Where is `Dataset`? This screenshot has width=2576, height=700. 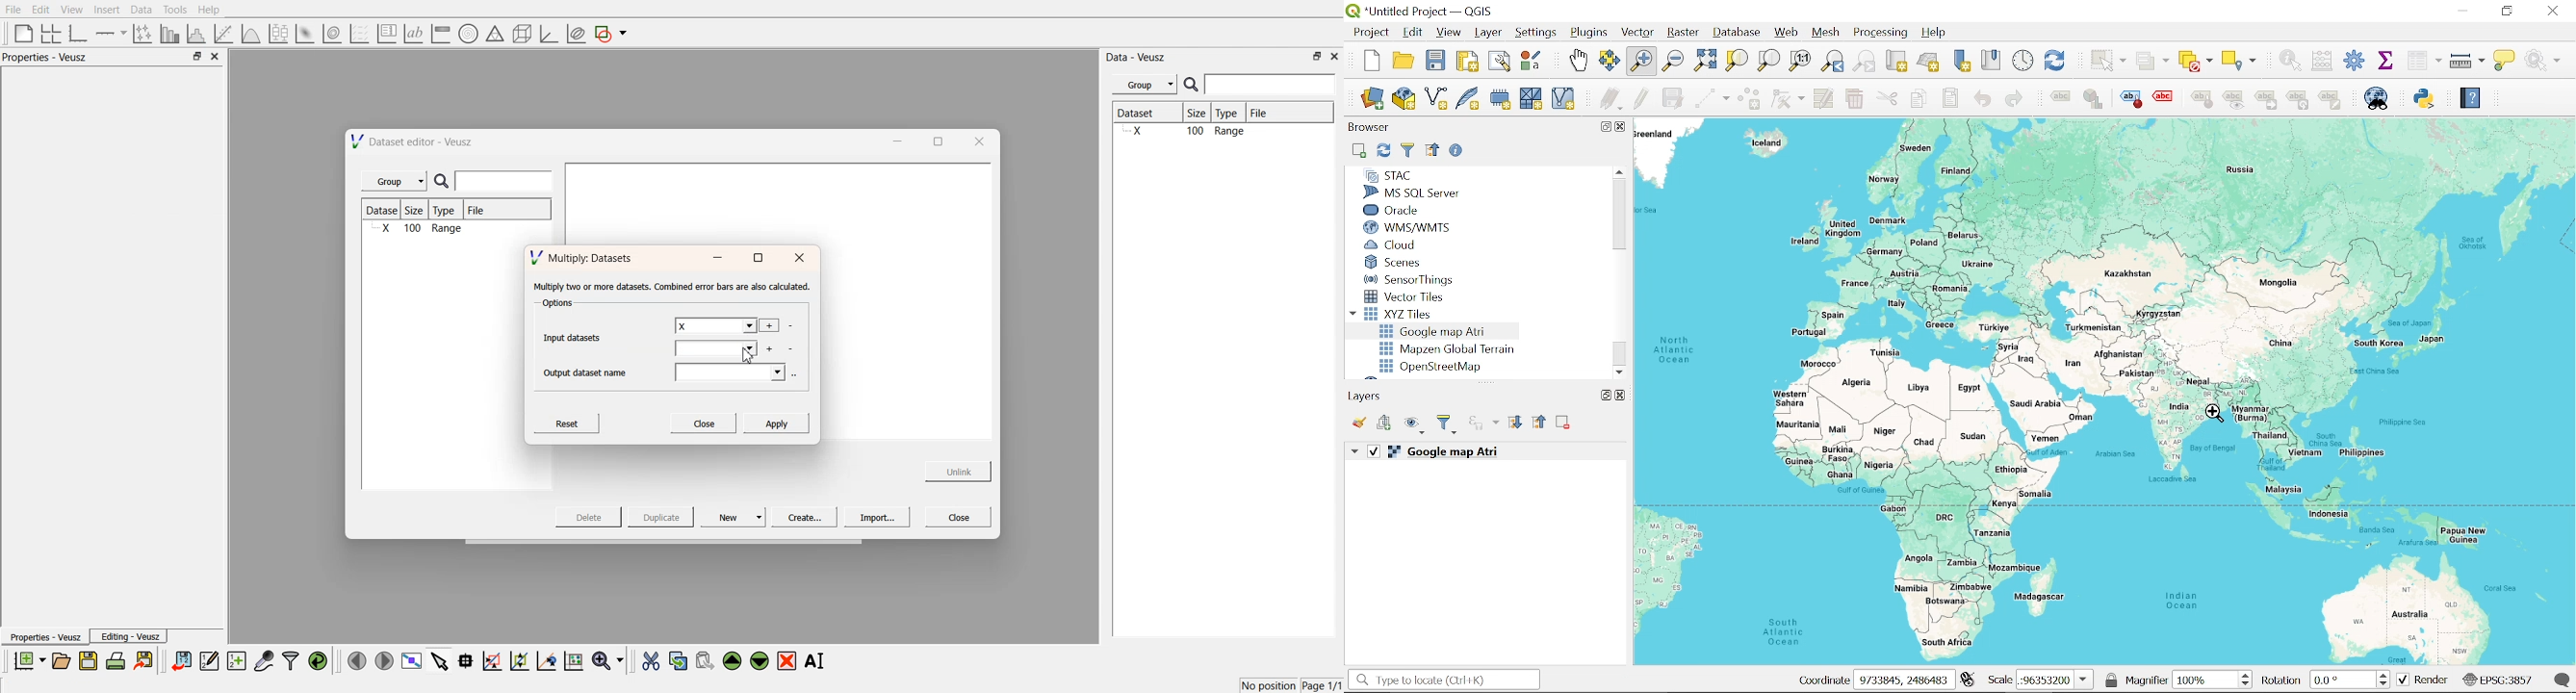 Dataset is located at coordinates (1147, 114).